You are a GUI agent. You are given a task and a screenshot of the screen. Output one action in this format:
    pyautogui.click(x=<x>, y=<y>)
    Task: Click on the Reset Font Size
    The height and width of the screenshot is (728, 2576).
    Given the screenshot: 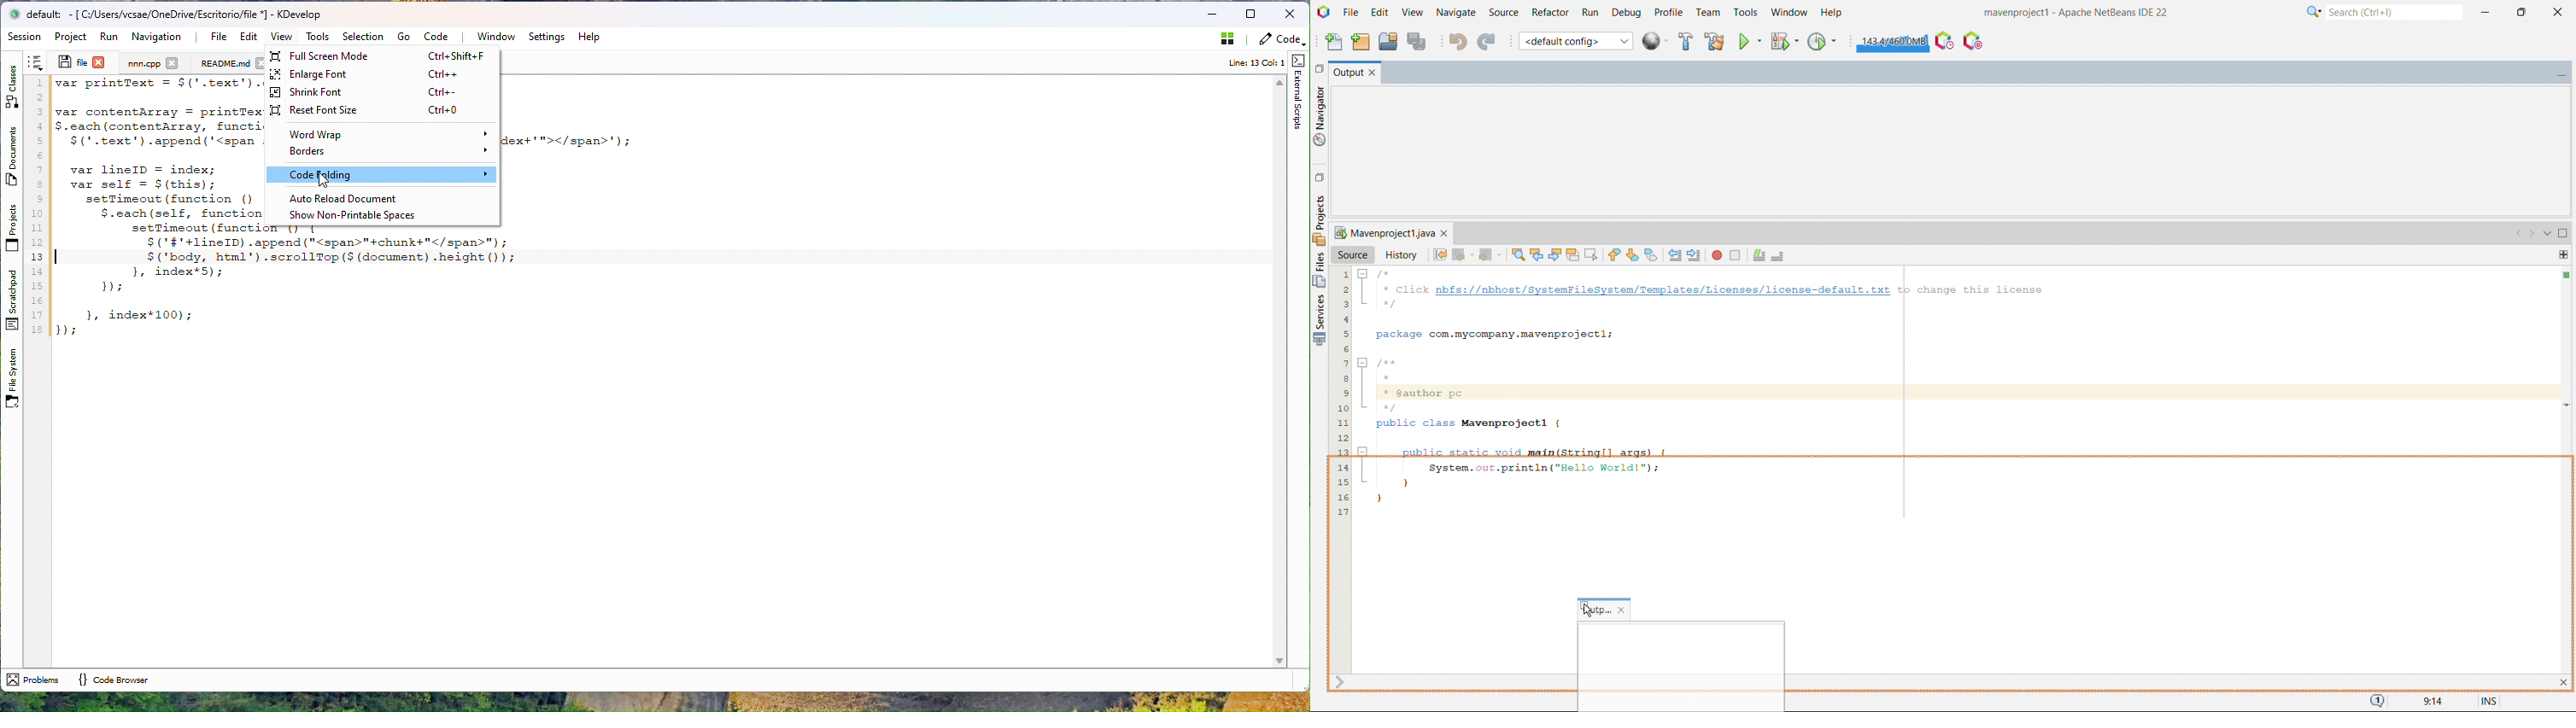 What is the action you would take?
    pyautogui.click(x=378, y=110)
    